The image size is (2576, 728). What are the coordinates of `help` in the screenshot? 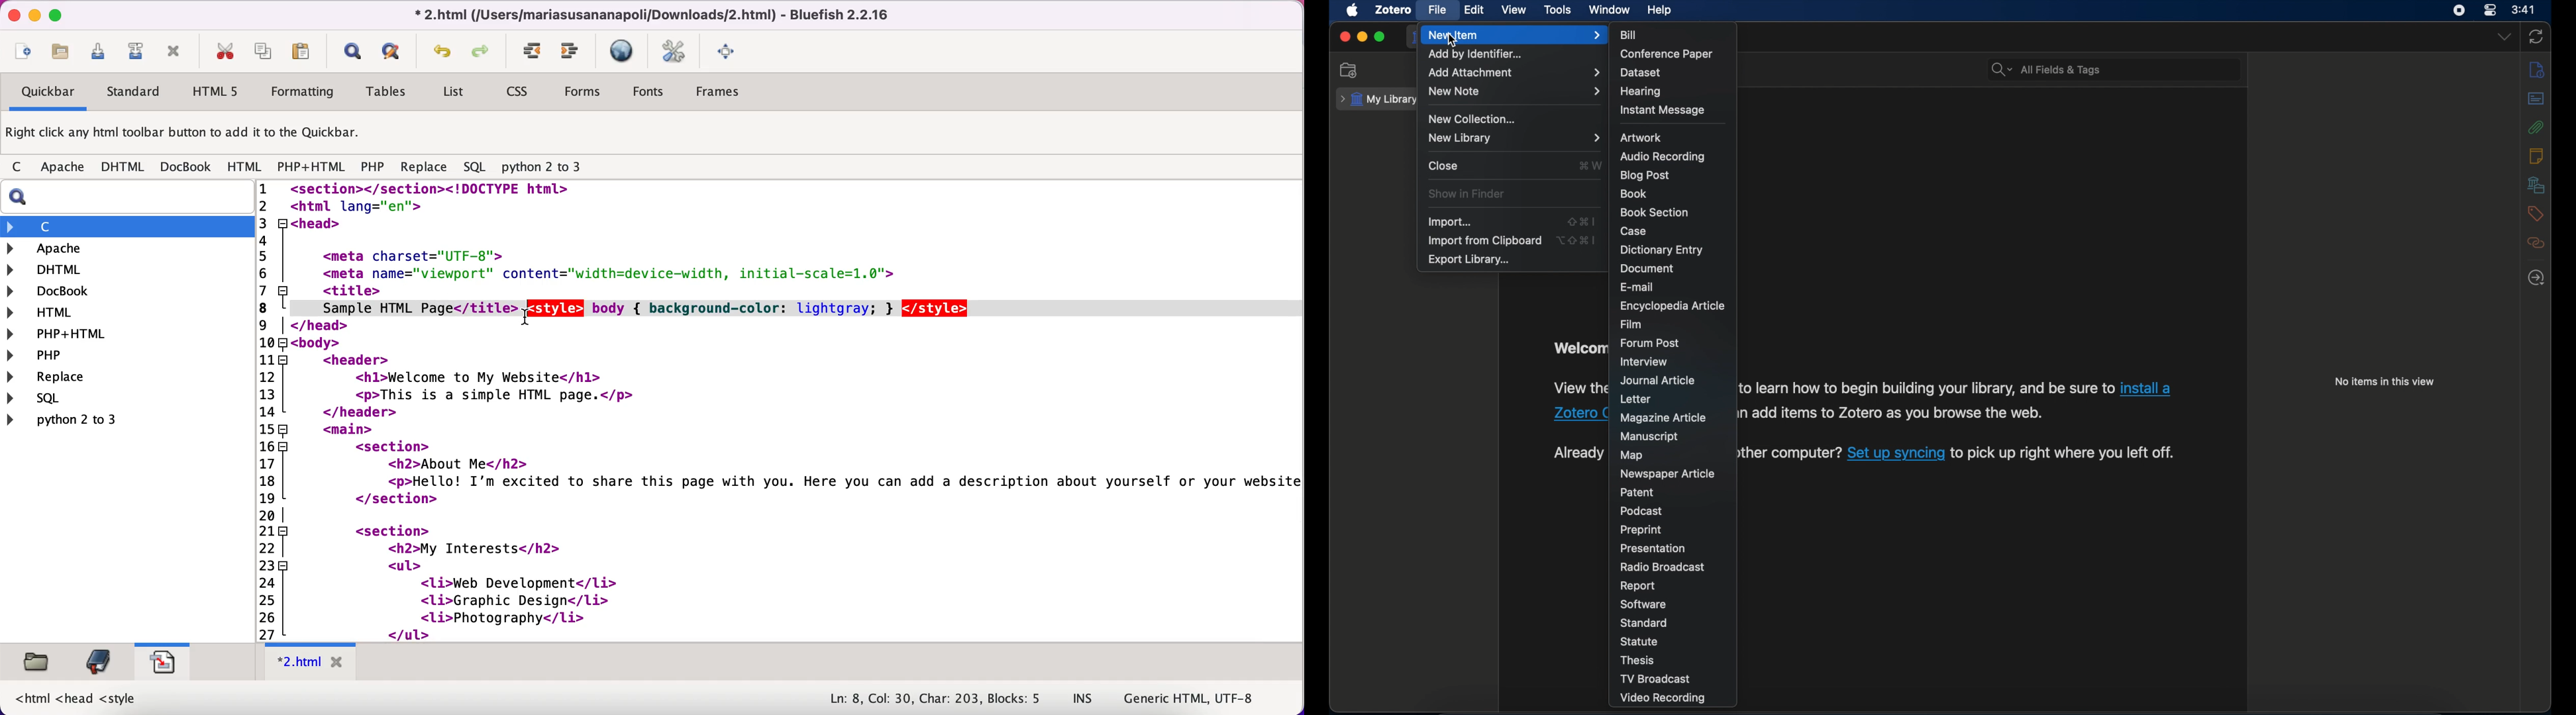 It's located at (1661, 11).